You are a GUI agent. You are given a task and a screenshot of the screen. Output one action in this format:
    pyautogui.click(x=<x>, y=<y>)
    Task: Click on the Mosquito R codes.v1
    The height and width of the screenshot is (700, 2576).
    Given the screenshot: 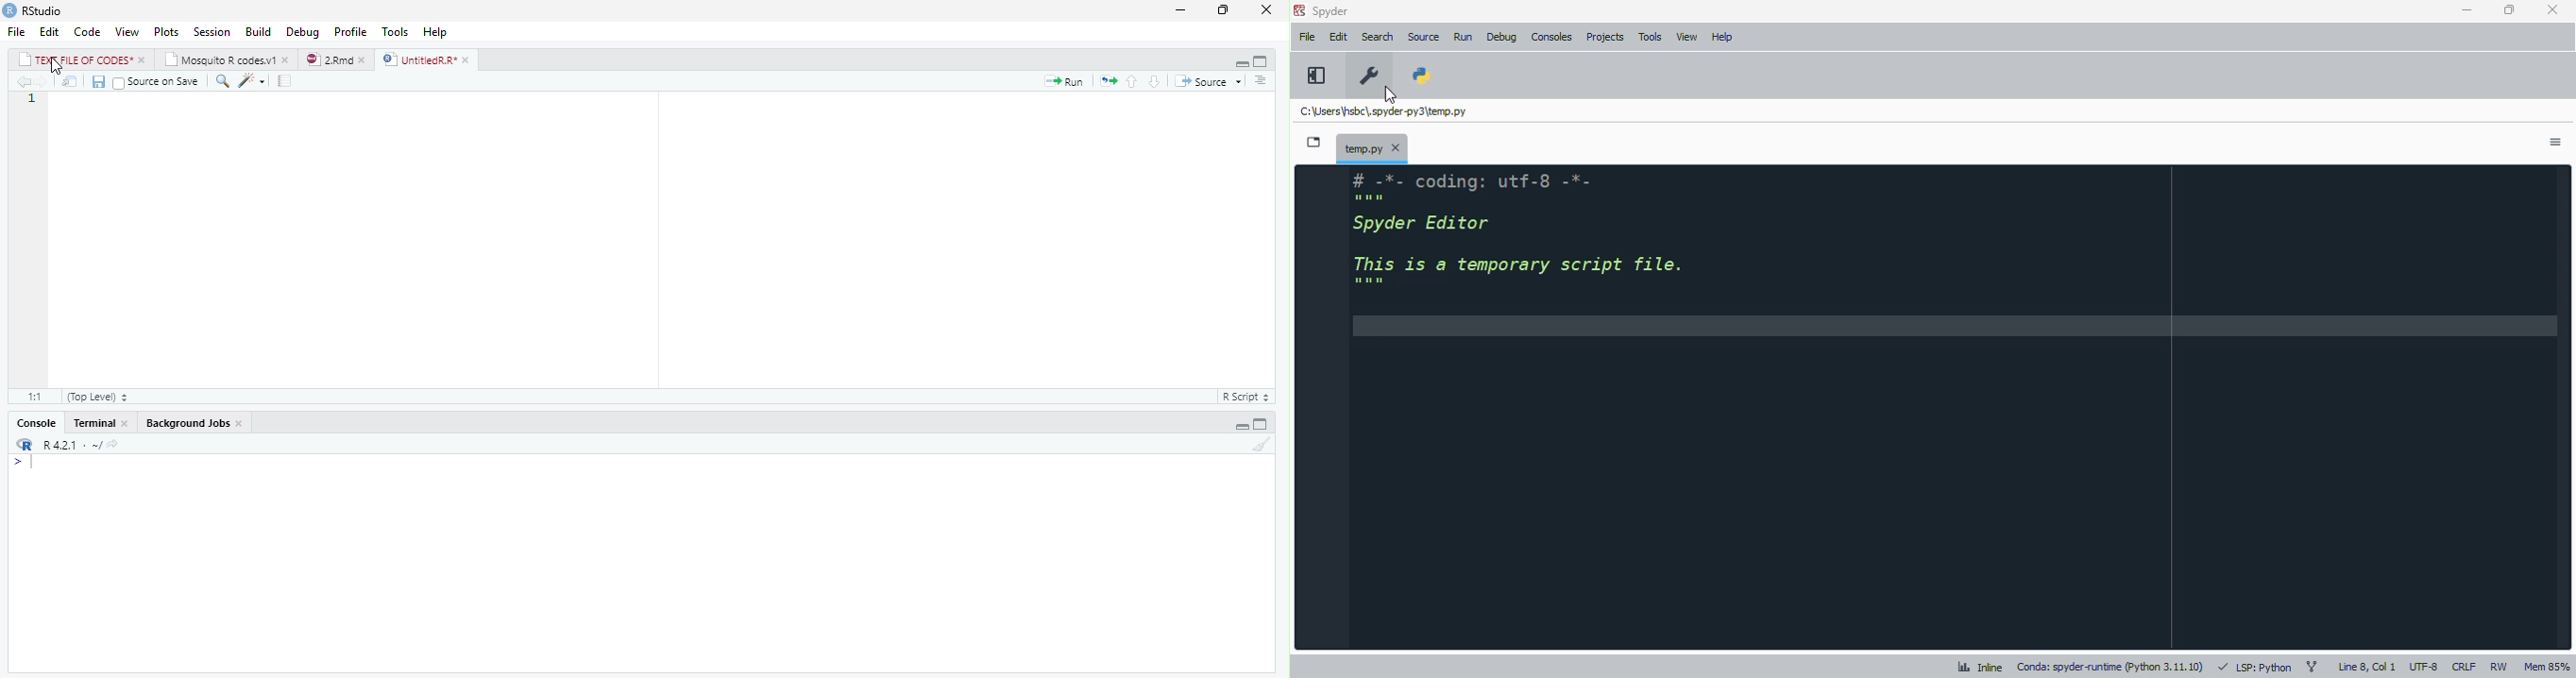 What is the action you would take?
    pyautogui.click(x=226, y=59)
    